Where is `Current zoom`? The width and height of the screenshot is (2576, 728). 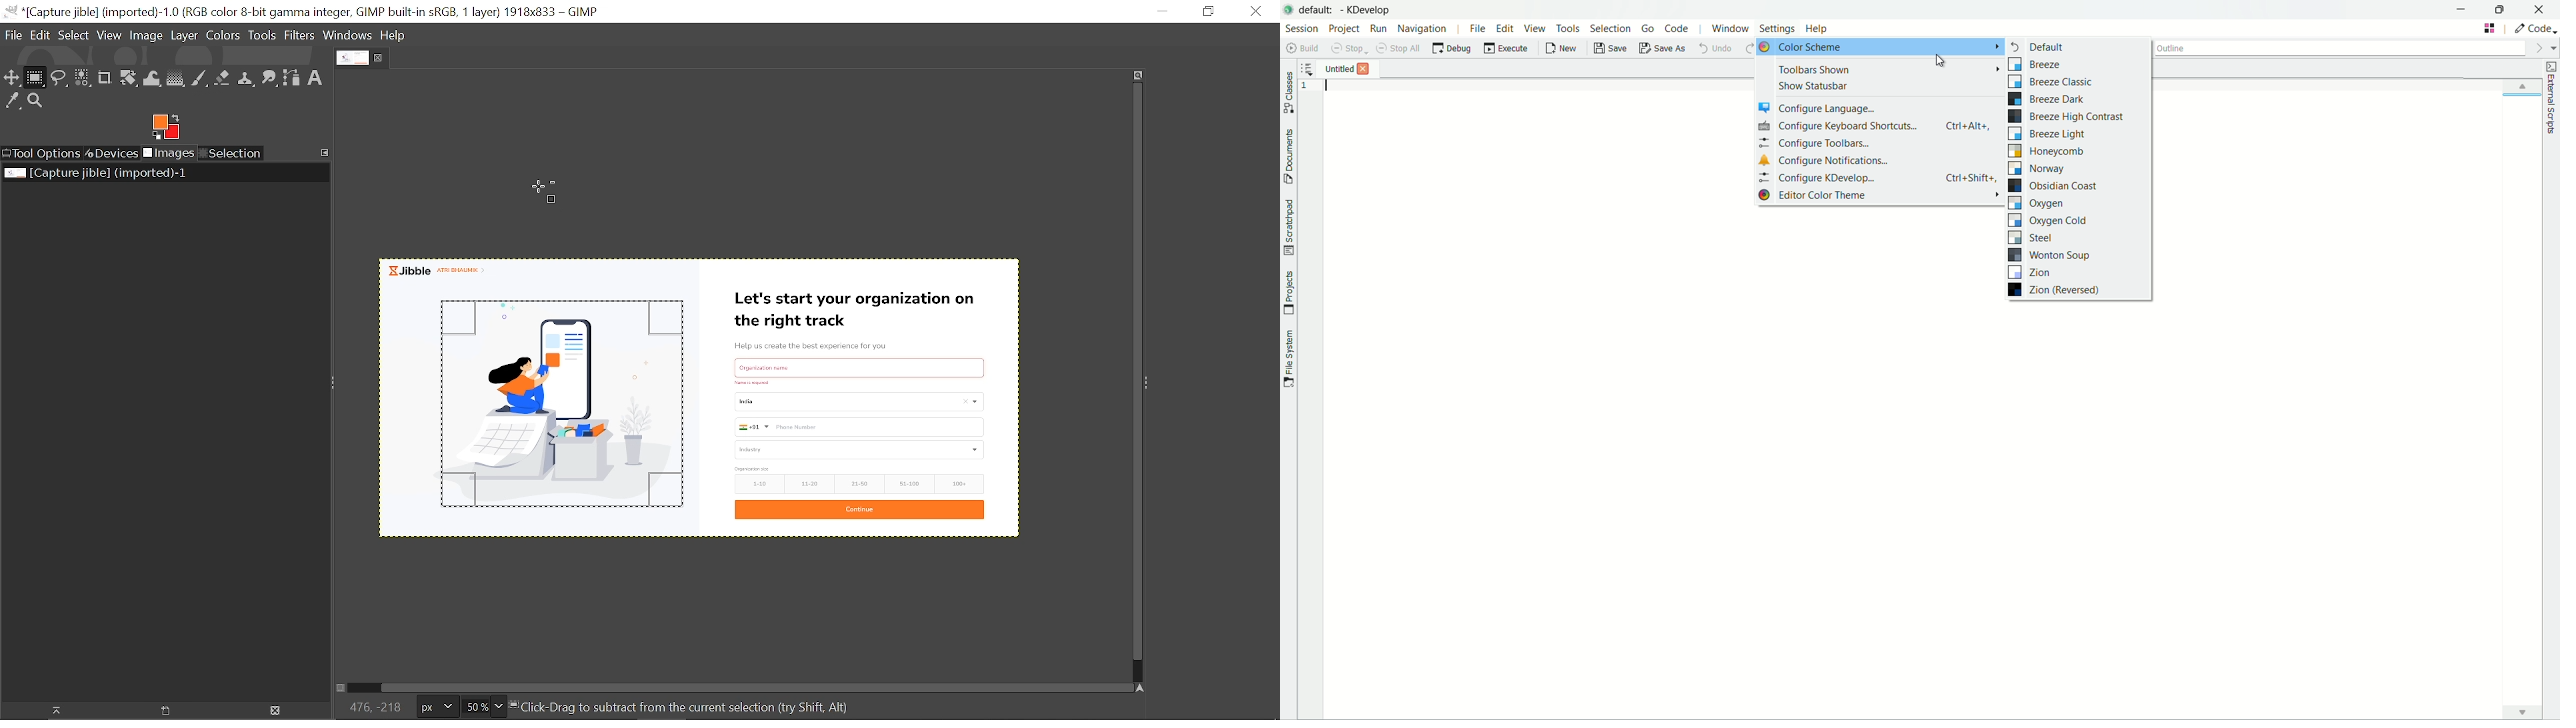 Current zoom is located at coordinates (474, 708).